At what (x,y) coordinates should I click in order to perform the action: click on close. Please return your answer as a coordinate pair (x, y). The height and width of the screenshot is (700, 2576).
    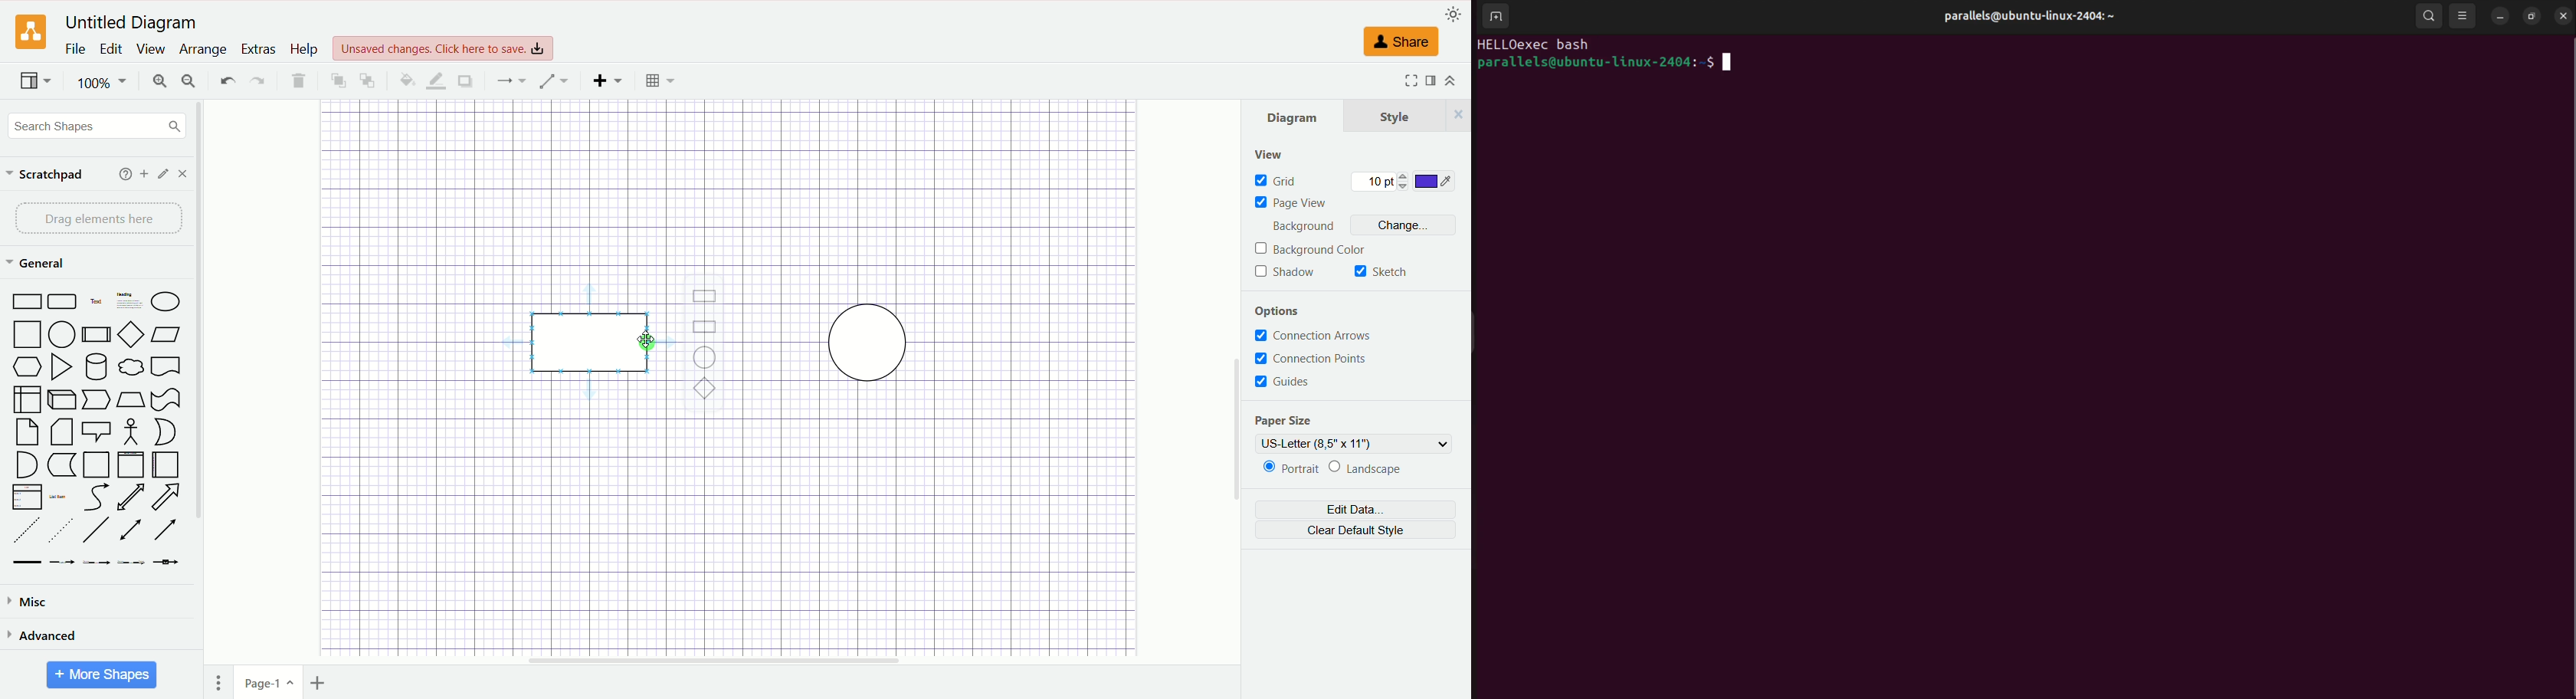
    Looking at the image, I should click on (184, 173).